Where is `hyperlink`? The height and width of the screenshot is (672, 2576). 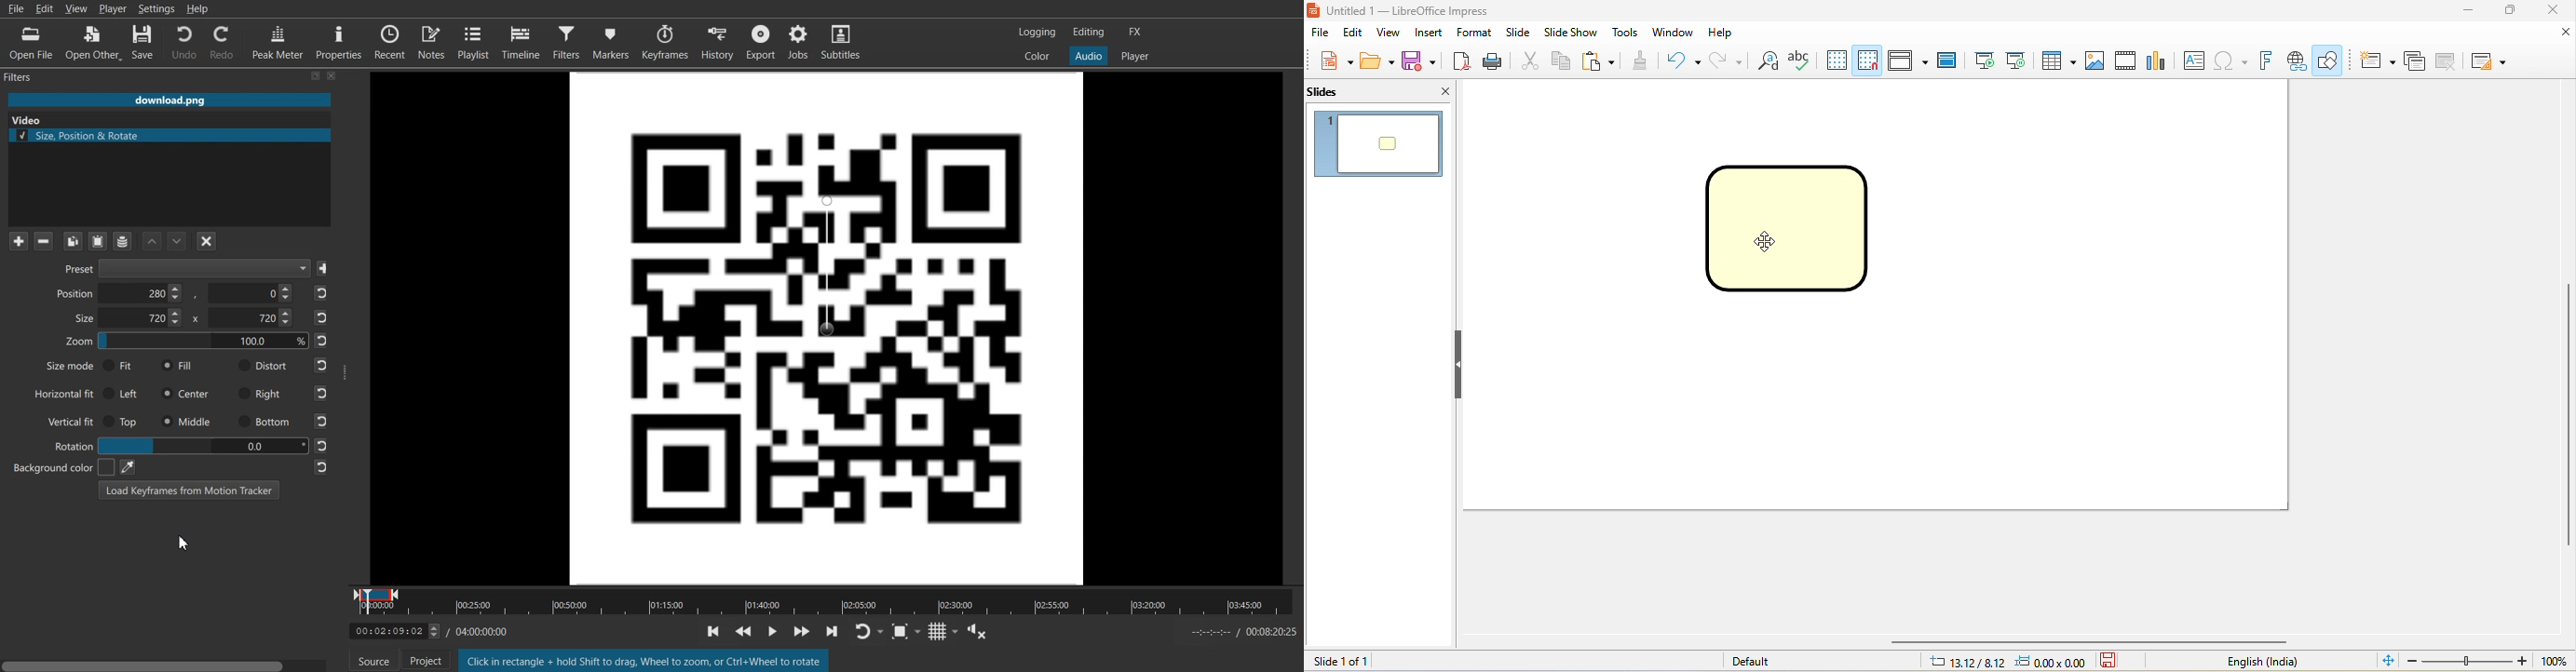 hyperlink is located at coordinates (2297, 60).